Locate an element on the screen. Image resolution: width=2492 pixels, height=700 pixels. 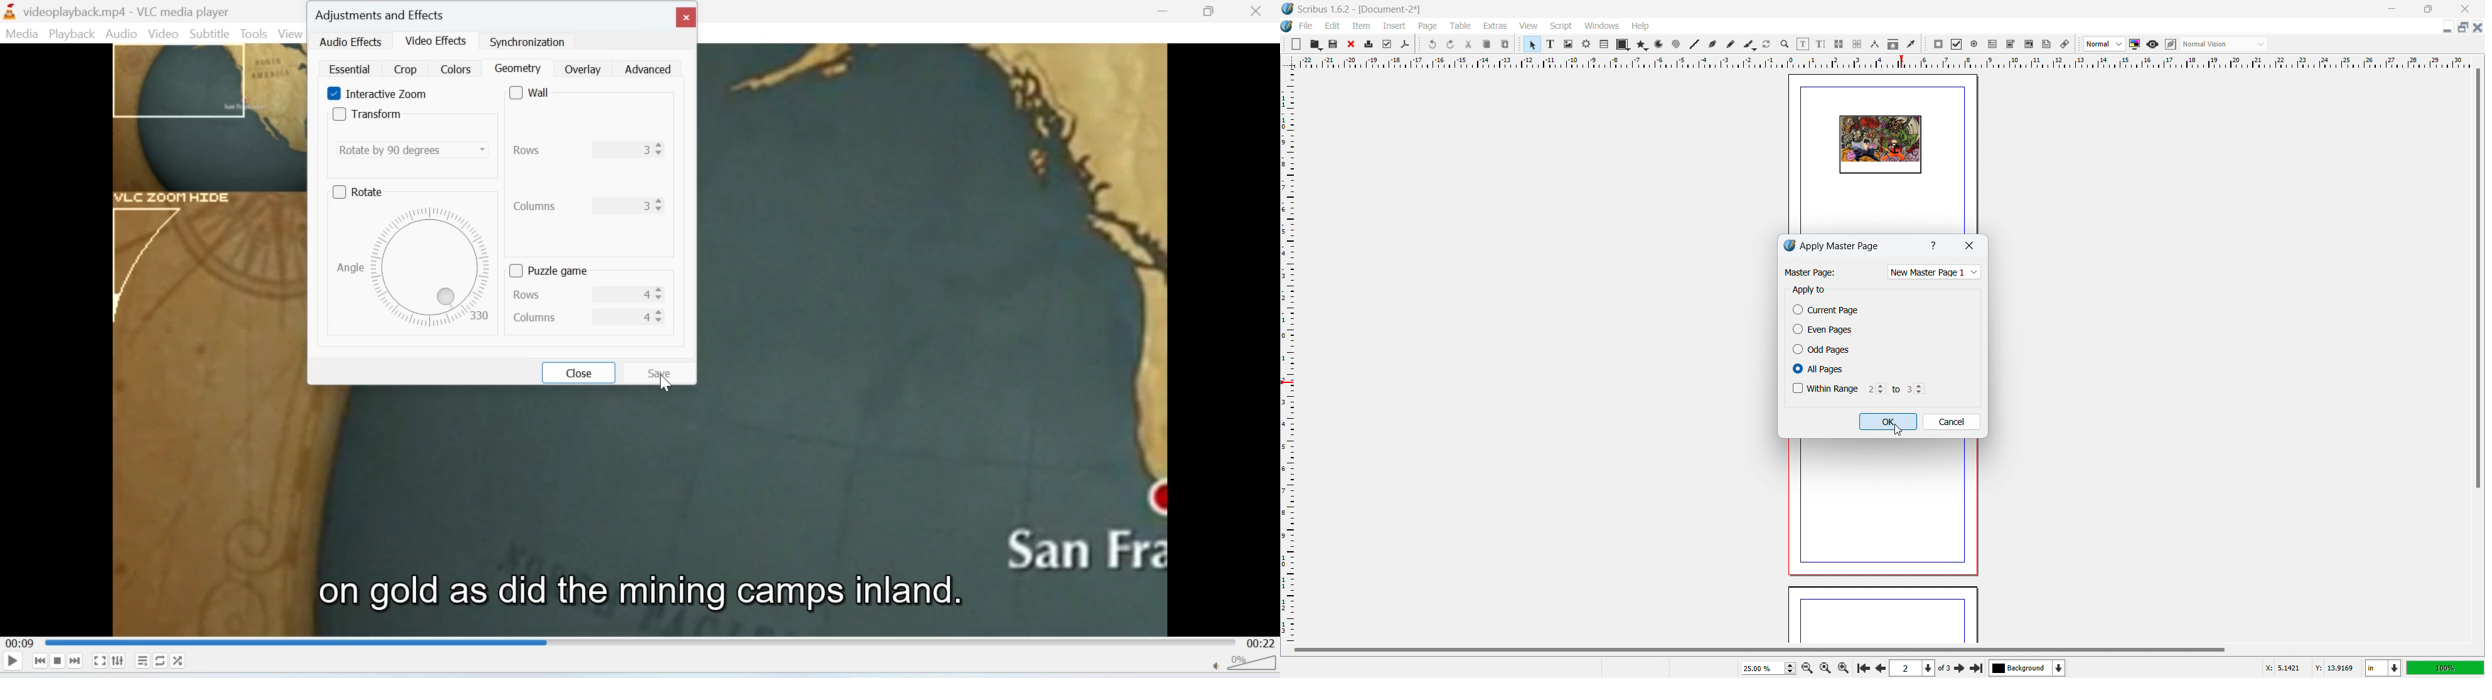
apply to is located at coordinates (1809, 290).